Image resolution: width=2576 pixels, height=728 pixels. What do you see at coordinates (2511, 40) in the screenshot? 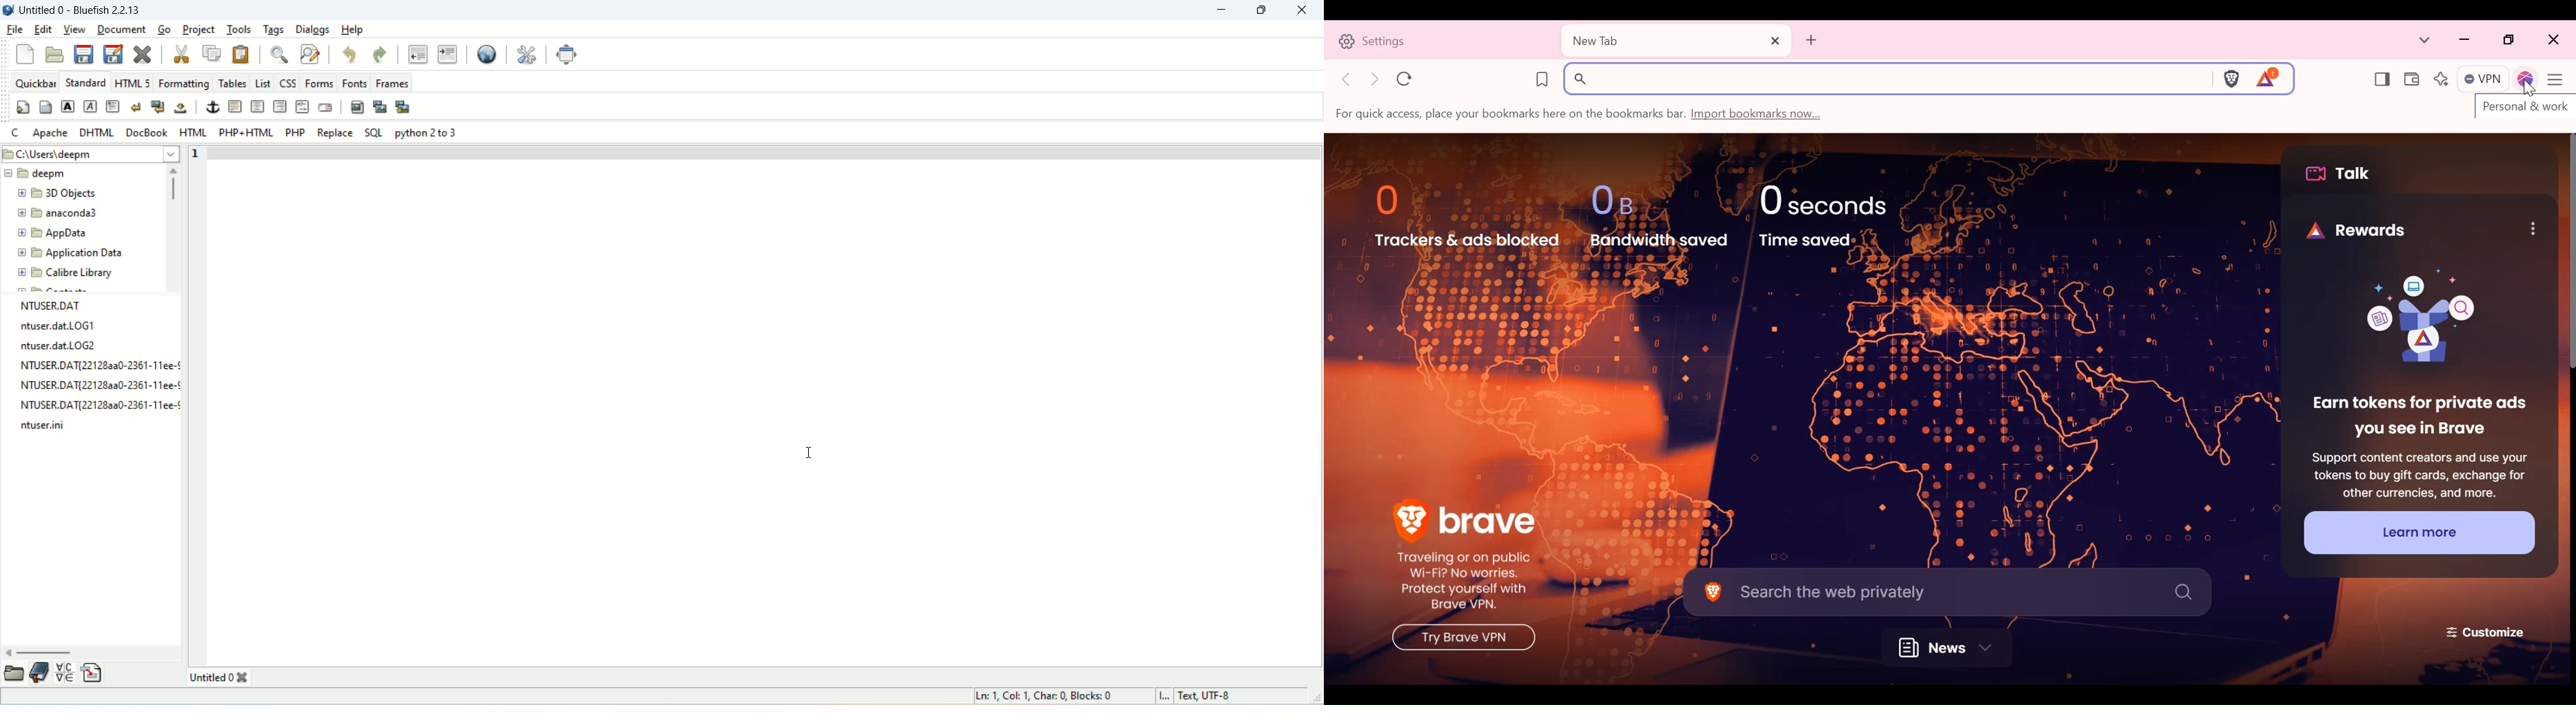
I see `Restore` at bounding box center [2511, 40].